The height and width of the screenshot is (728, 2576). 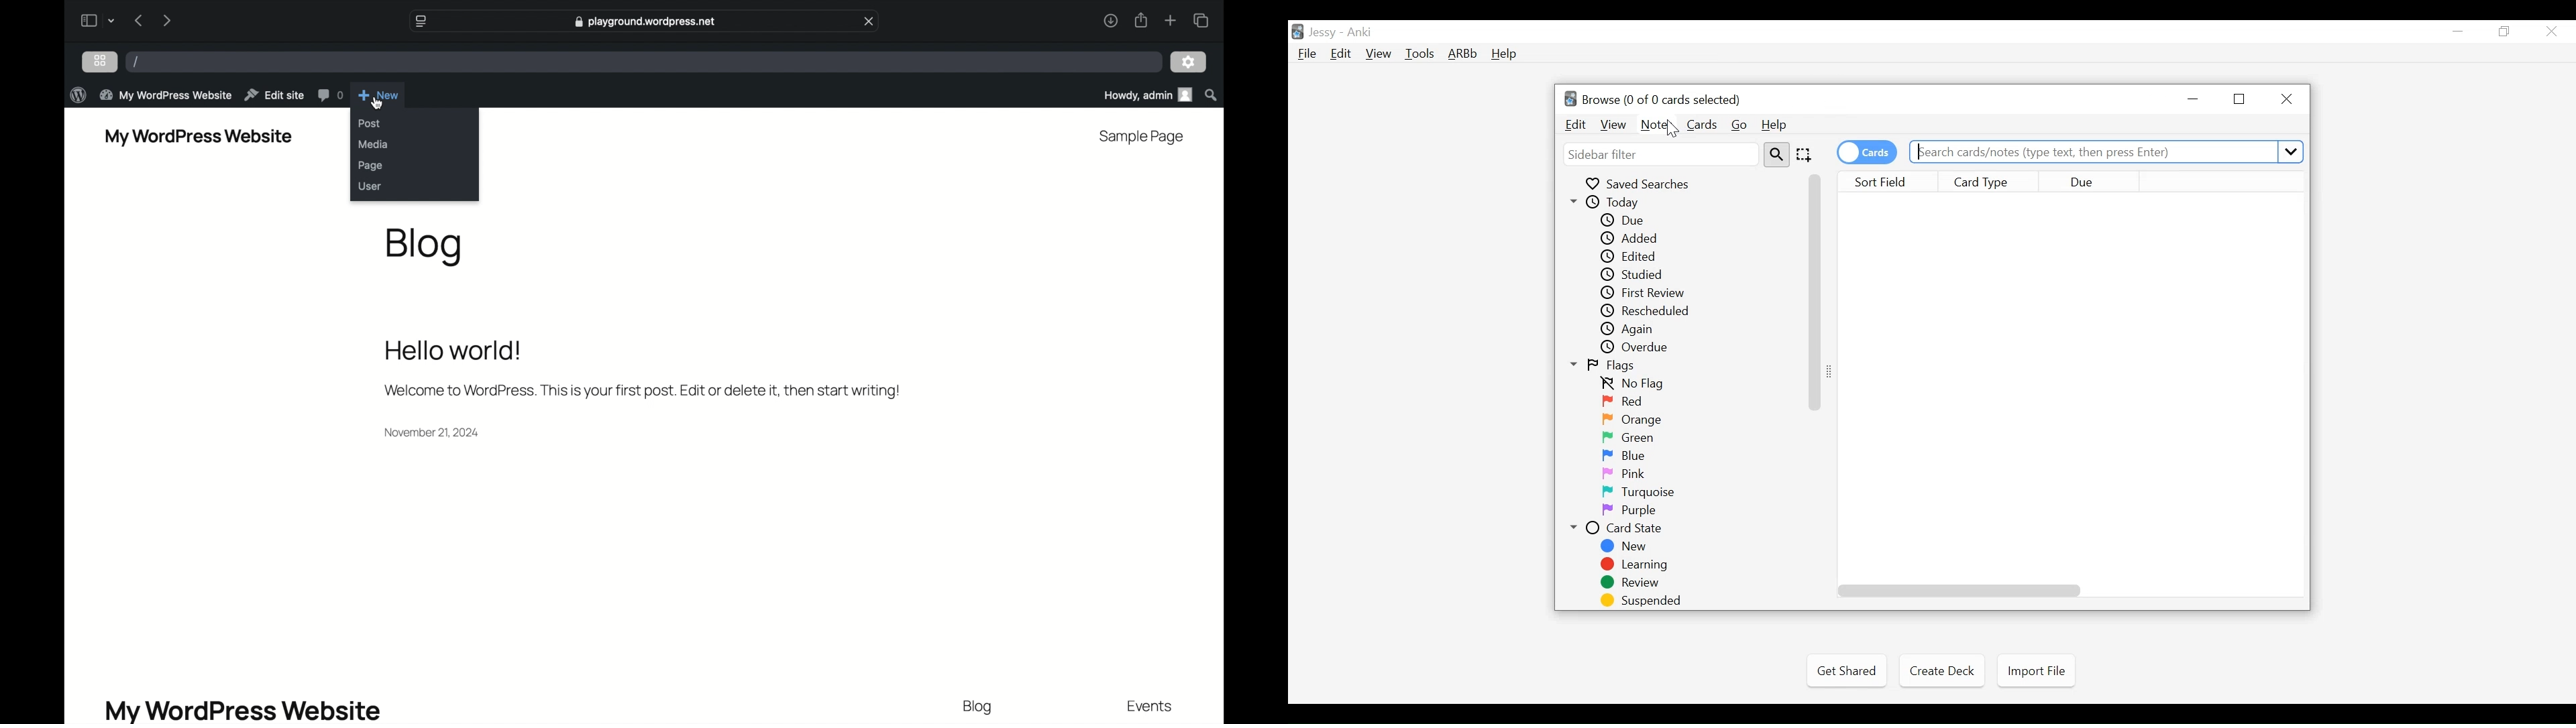 What do you see at coordinates (1939, 670) in the screenshot?
I see `Create Deck` at bounding box center [1939, 670].